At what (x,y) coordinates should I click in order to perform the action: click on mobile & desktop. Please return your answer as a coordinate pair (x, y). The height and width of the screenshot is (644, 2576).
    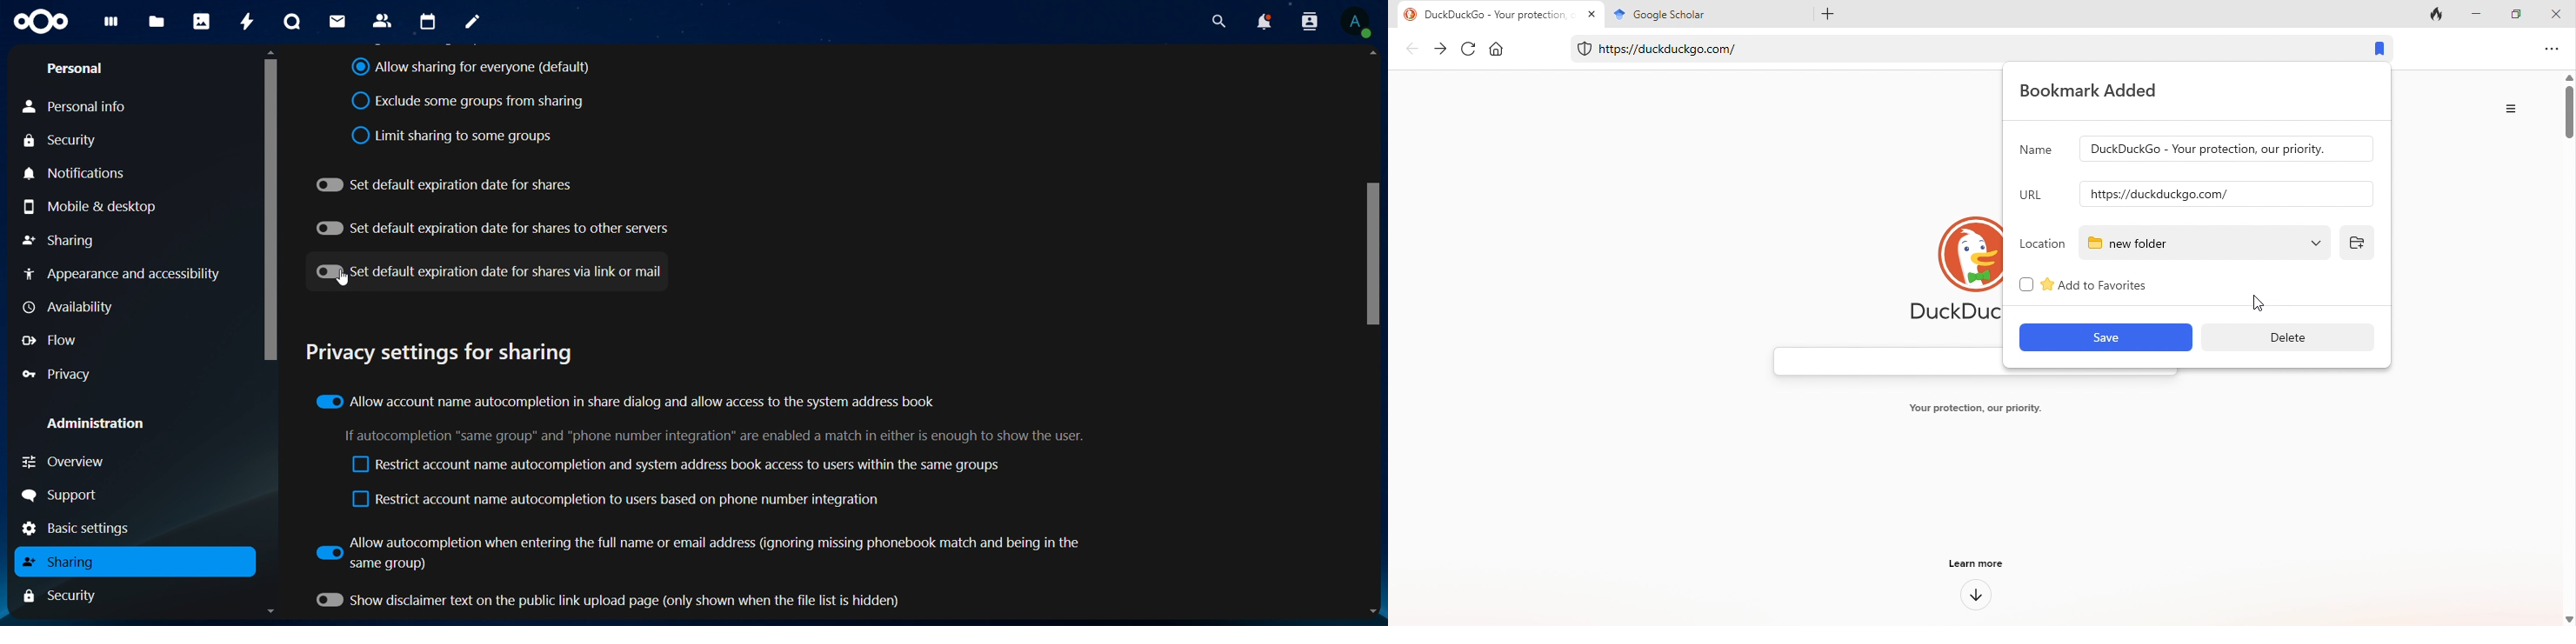
    Looking at the image, I should click on (91, 208).